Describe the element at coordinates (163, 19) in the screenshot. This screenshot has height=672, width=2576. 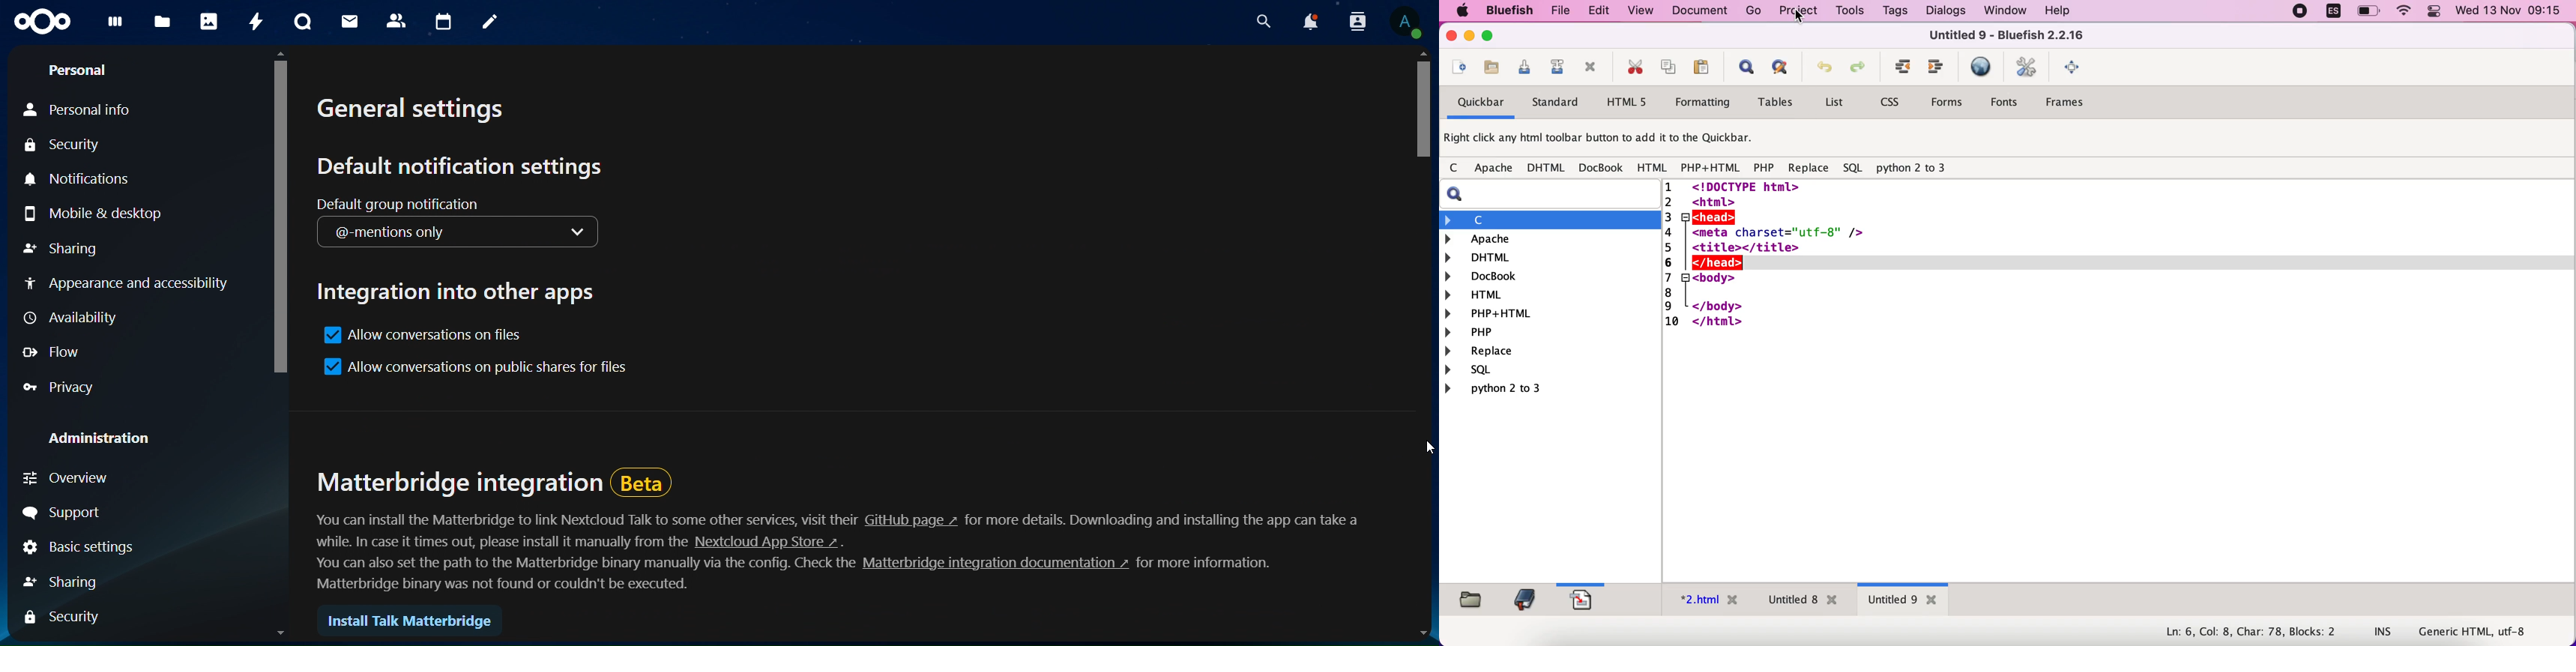
I see `files` at that location.